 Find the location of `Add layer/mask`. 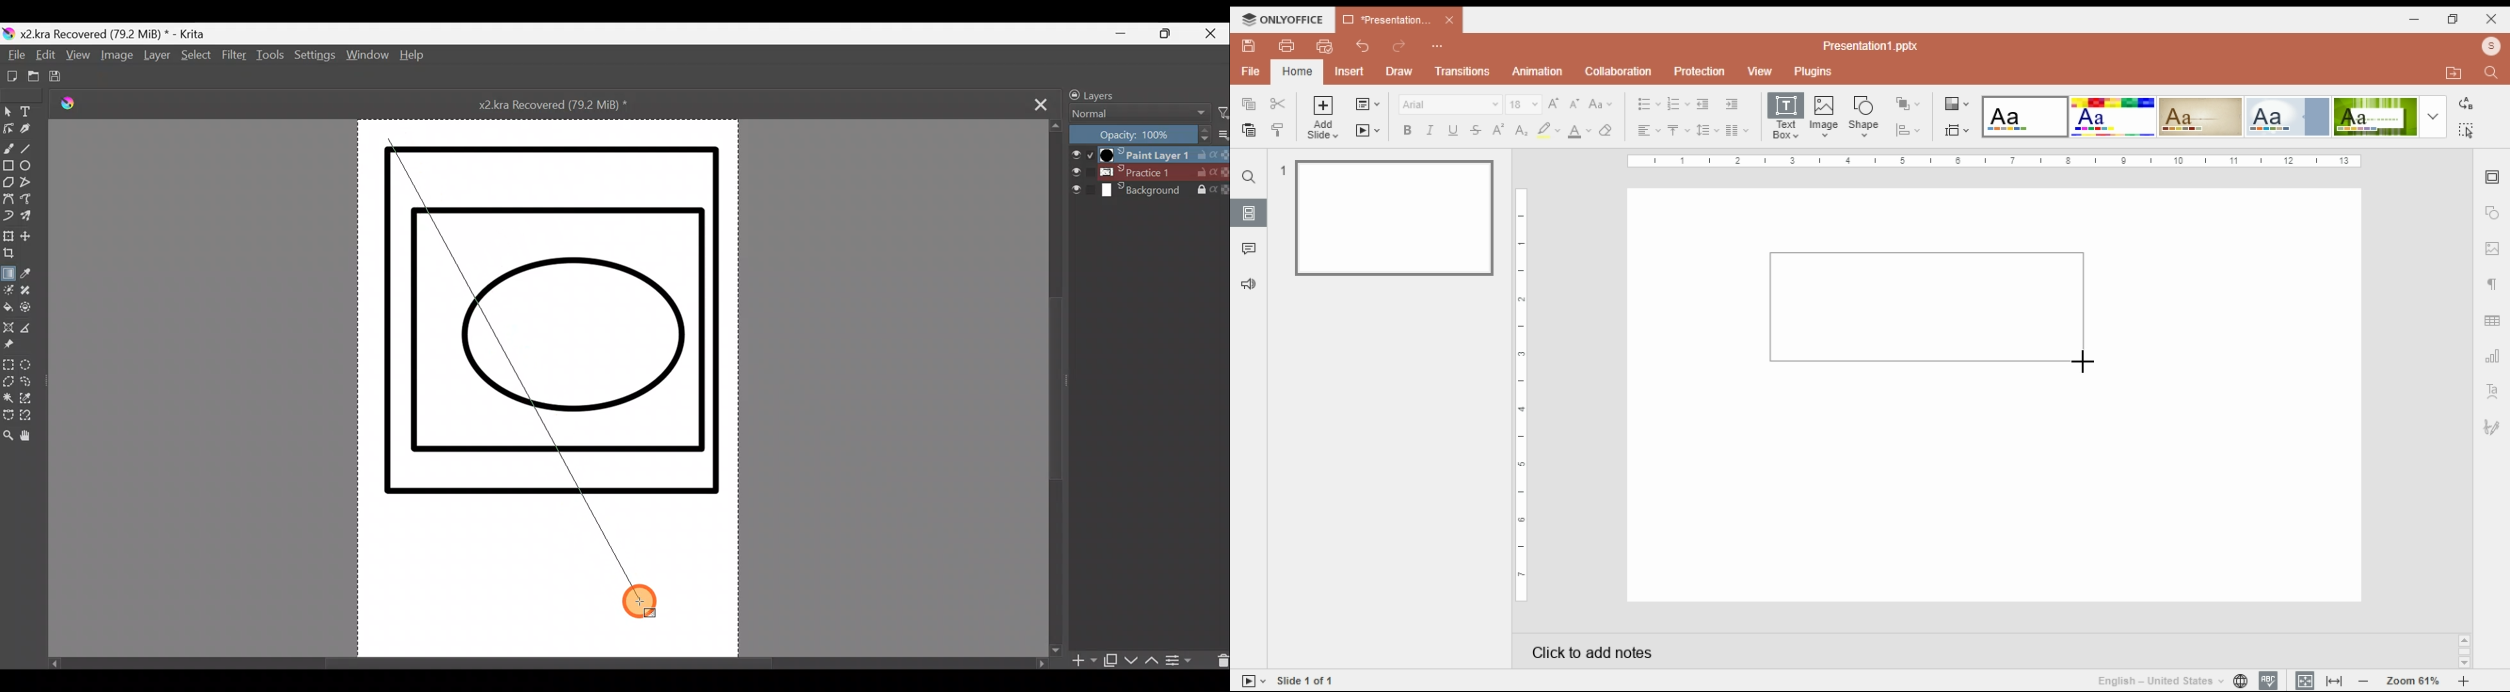

Add layer/mask is located at coordinates (1085, 661).